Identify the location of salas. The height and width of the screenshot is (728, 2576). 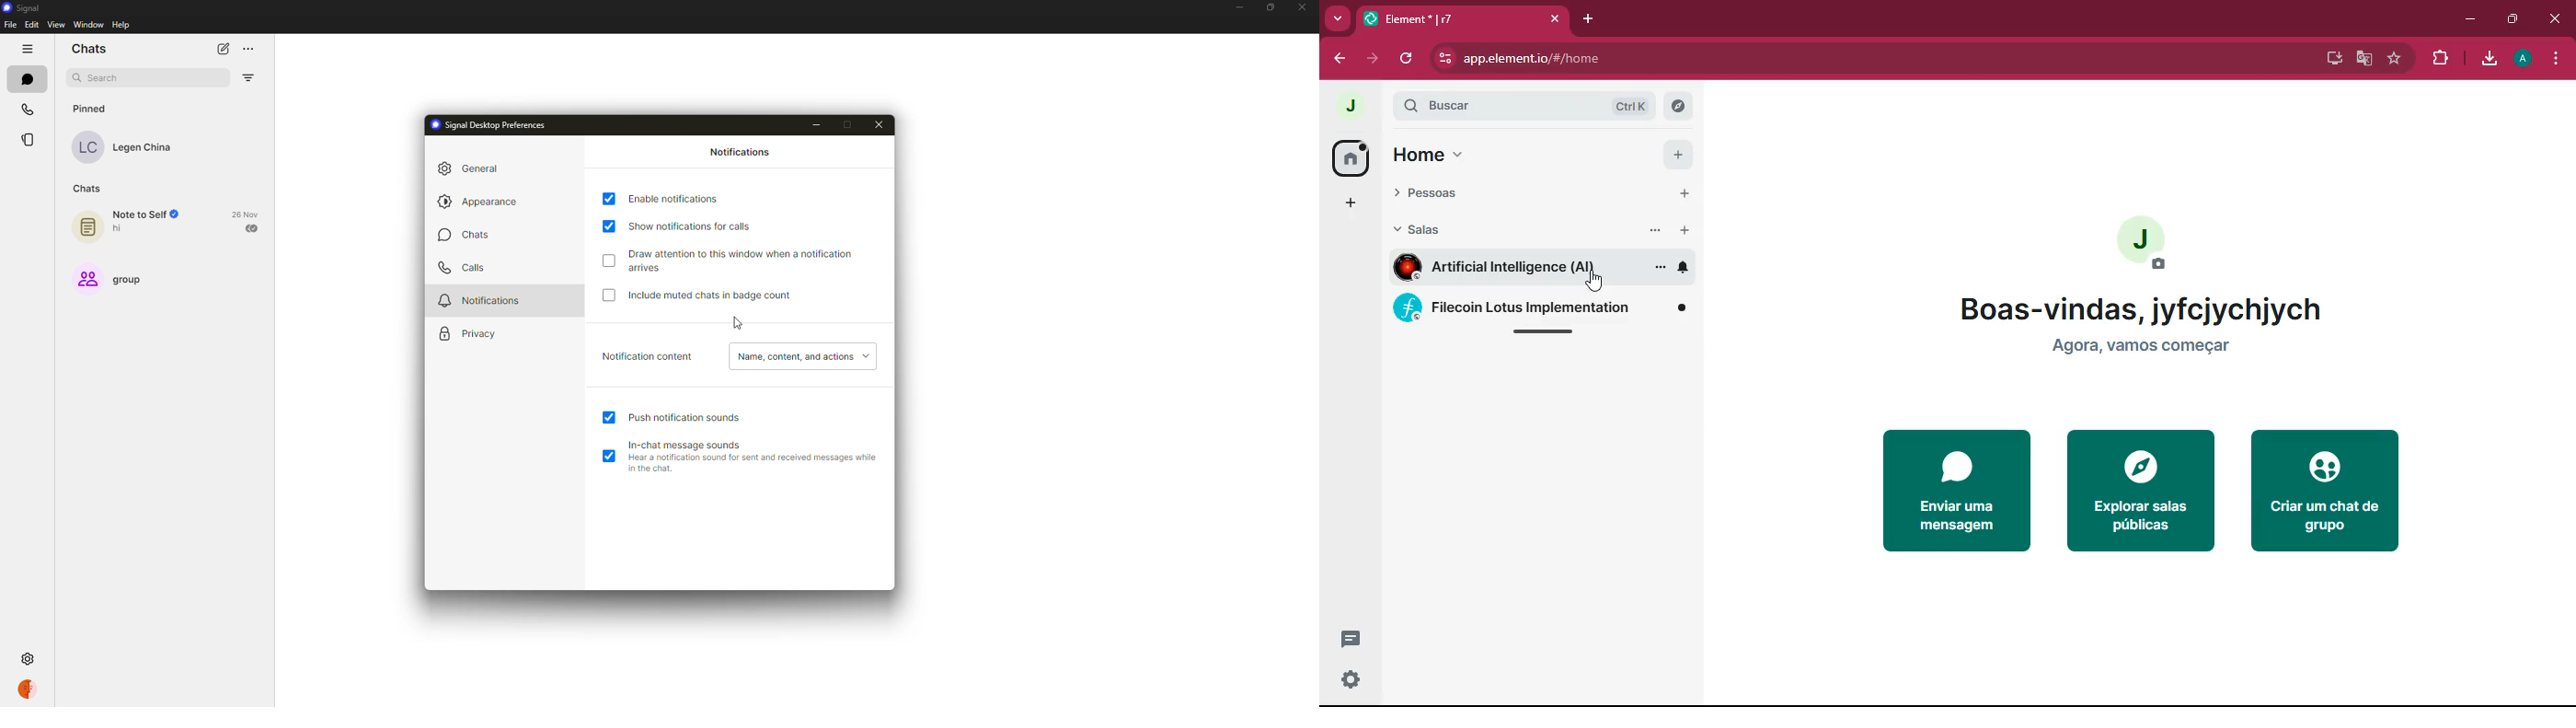
(1451, 233).